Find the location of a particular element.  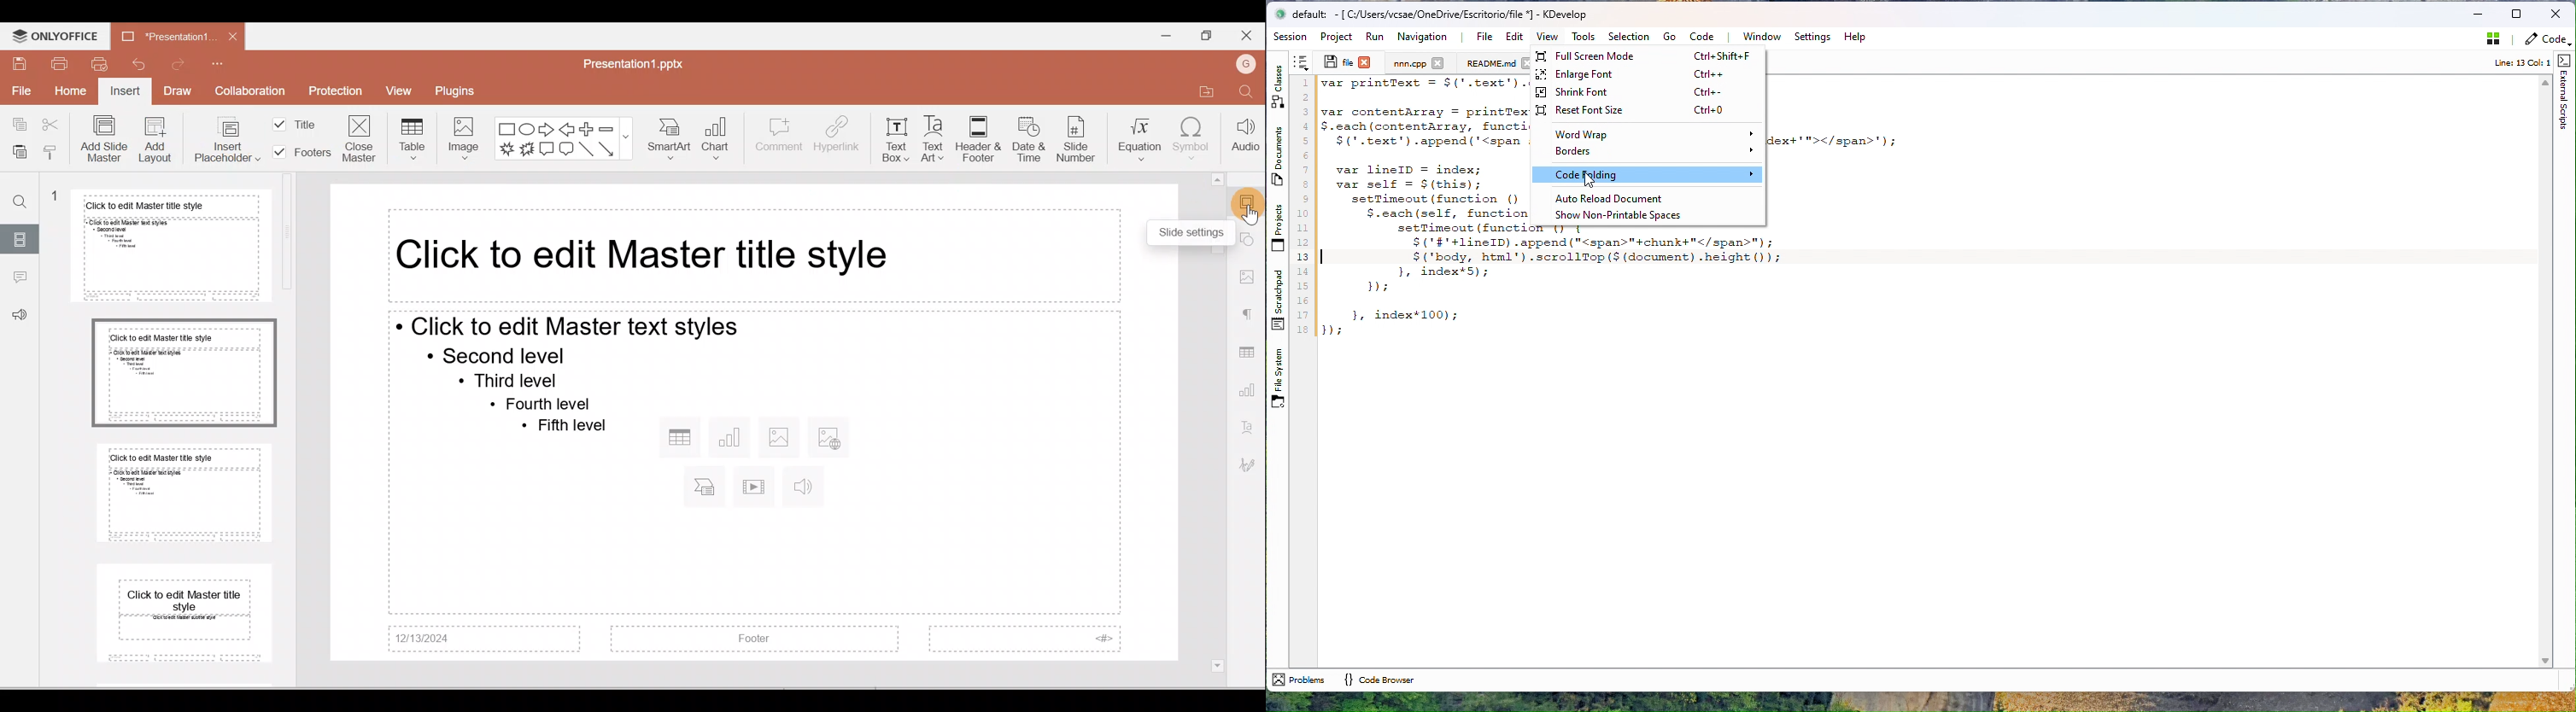

Protection is located at coordinates (336, 92).